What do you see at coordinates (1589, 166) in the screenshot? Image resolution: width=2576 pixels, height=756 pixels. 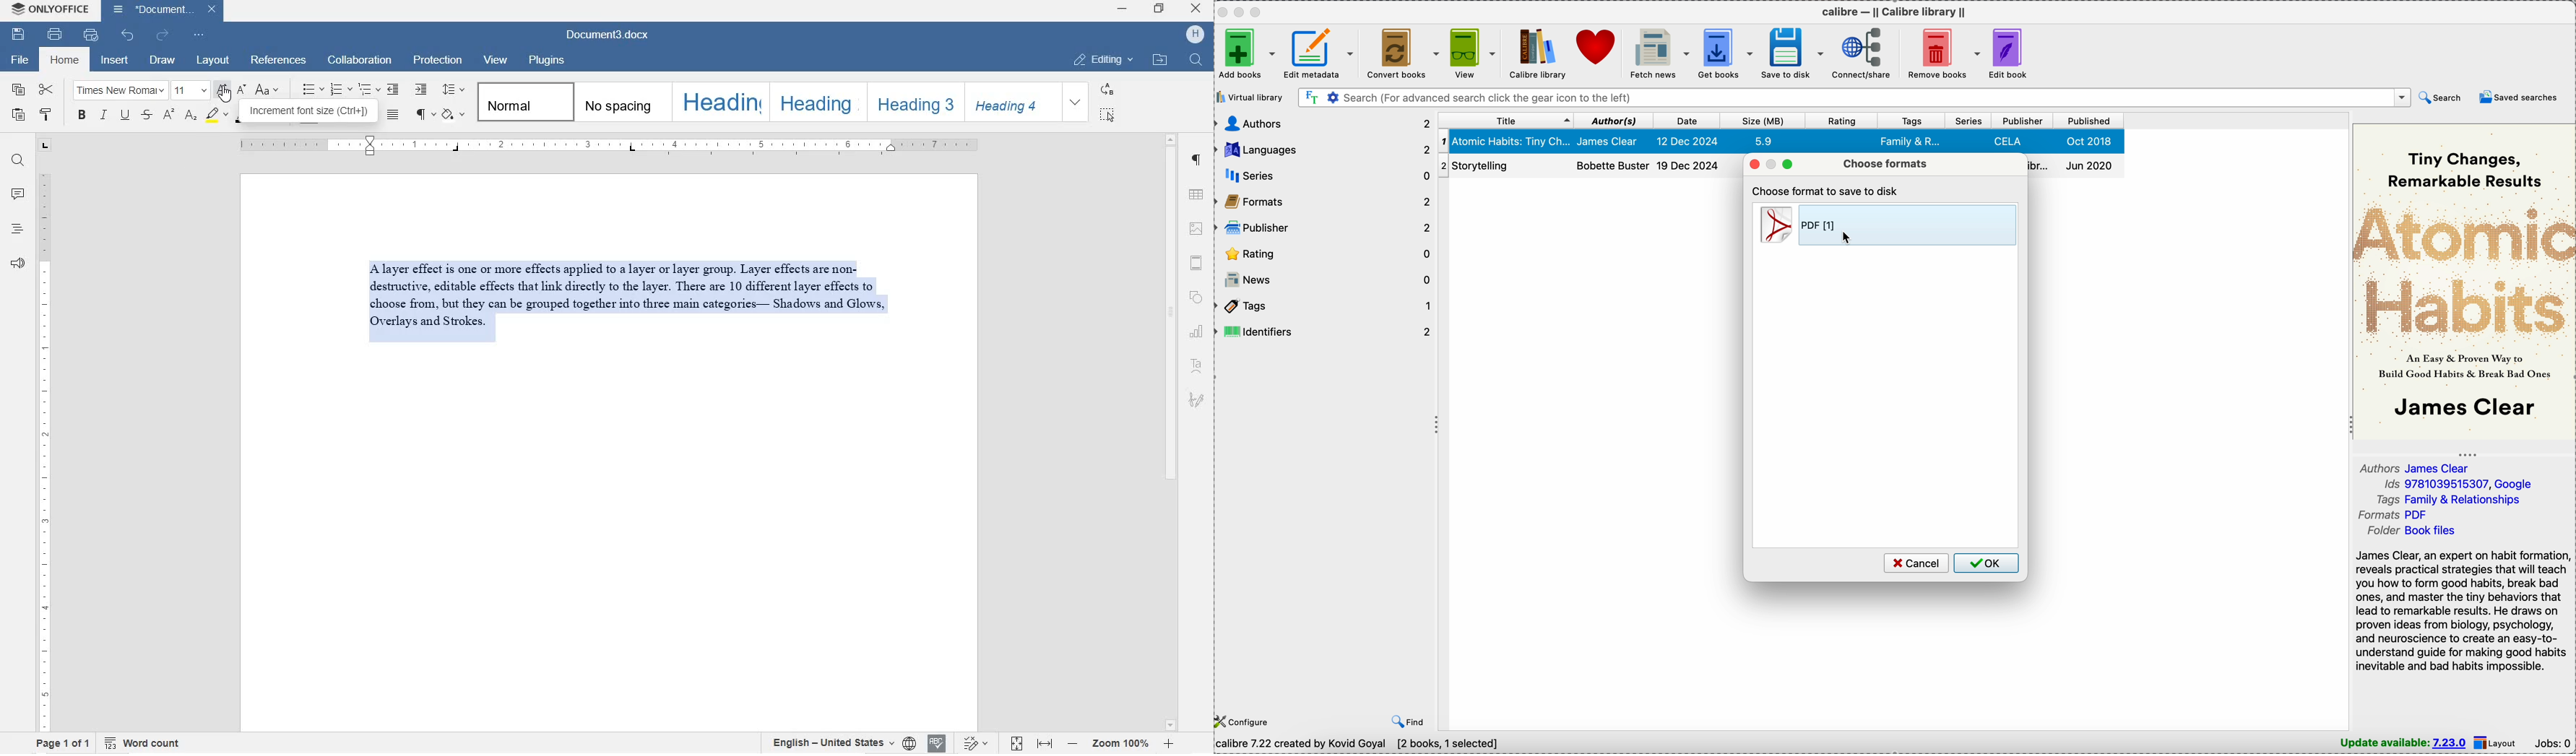 I see `Storytelling book details` at bounding box center [1589, 166].